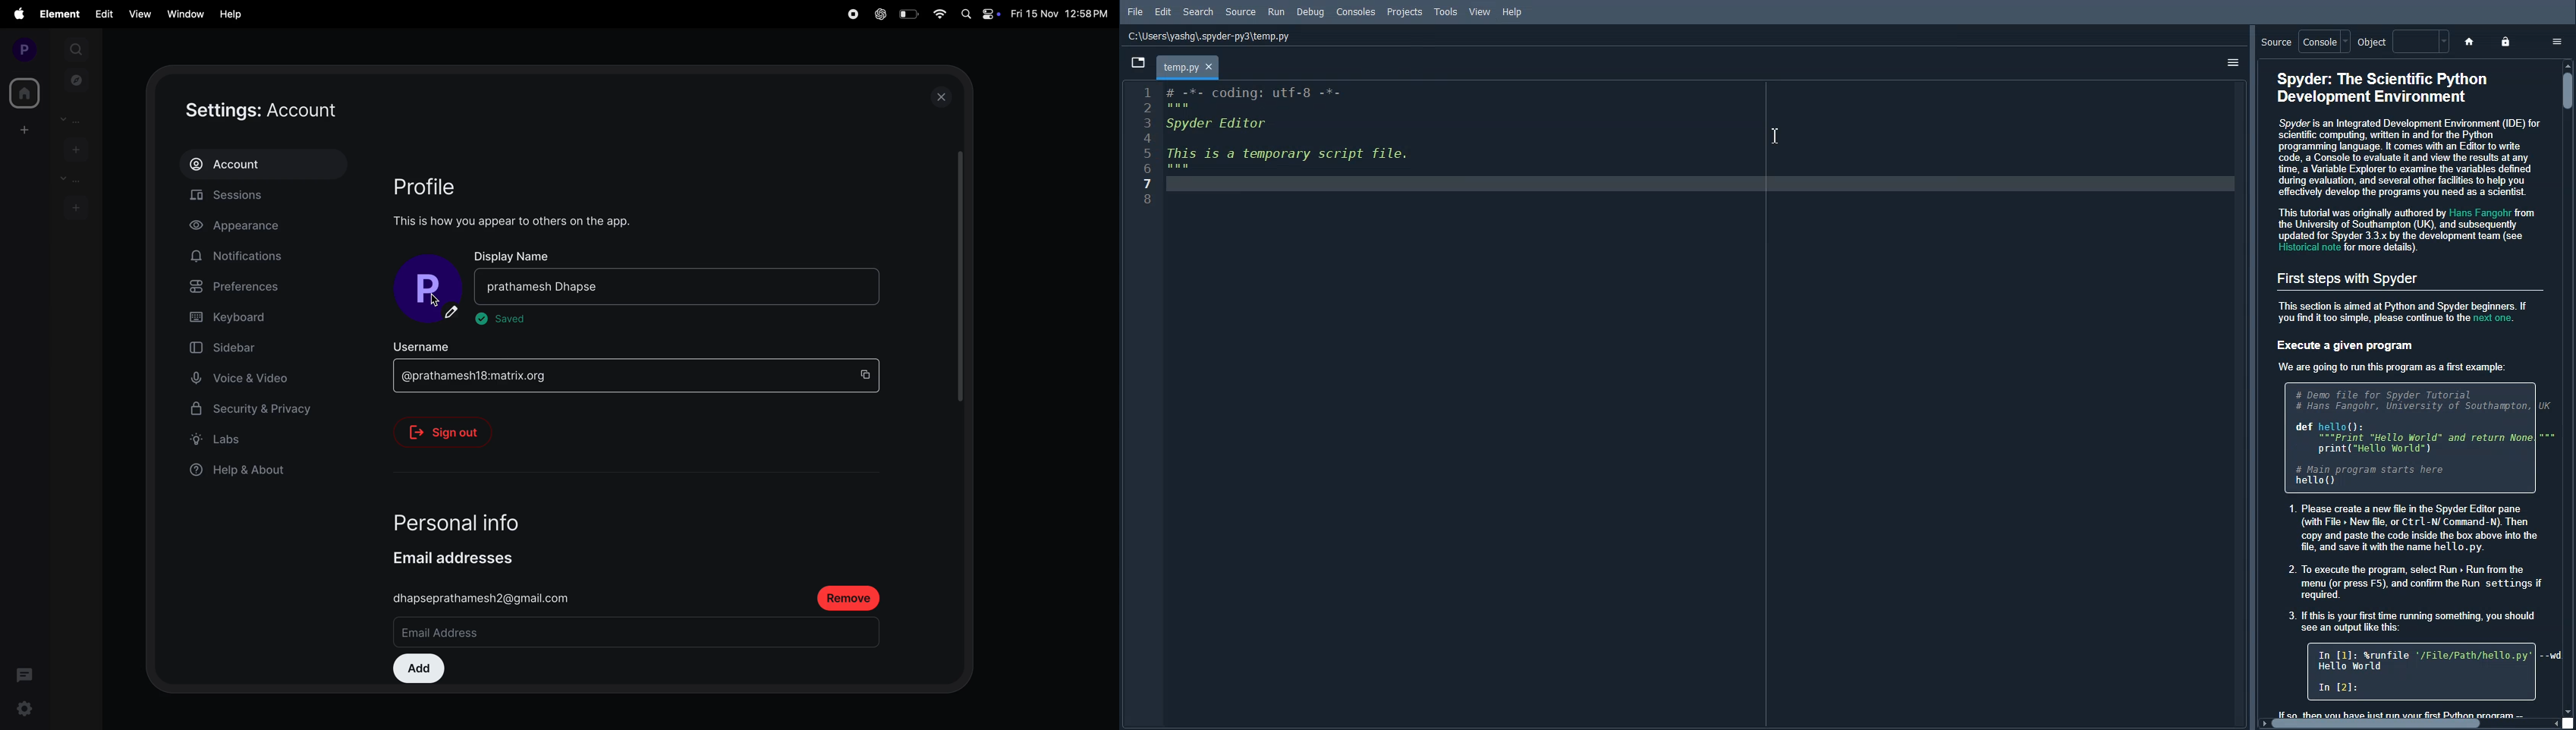  I want to click on element, so click(61, 14).